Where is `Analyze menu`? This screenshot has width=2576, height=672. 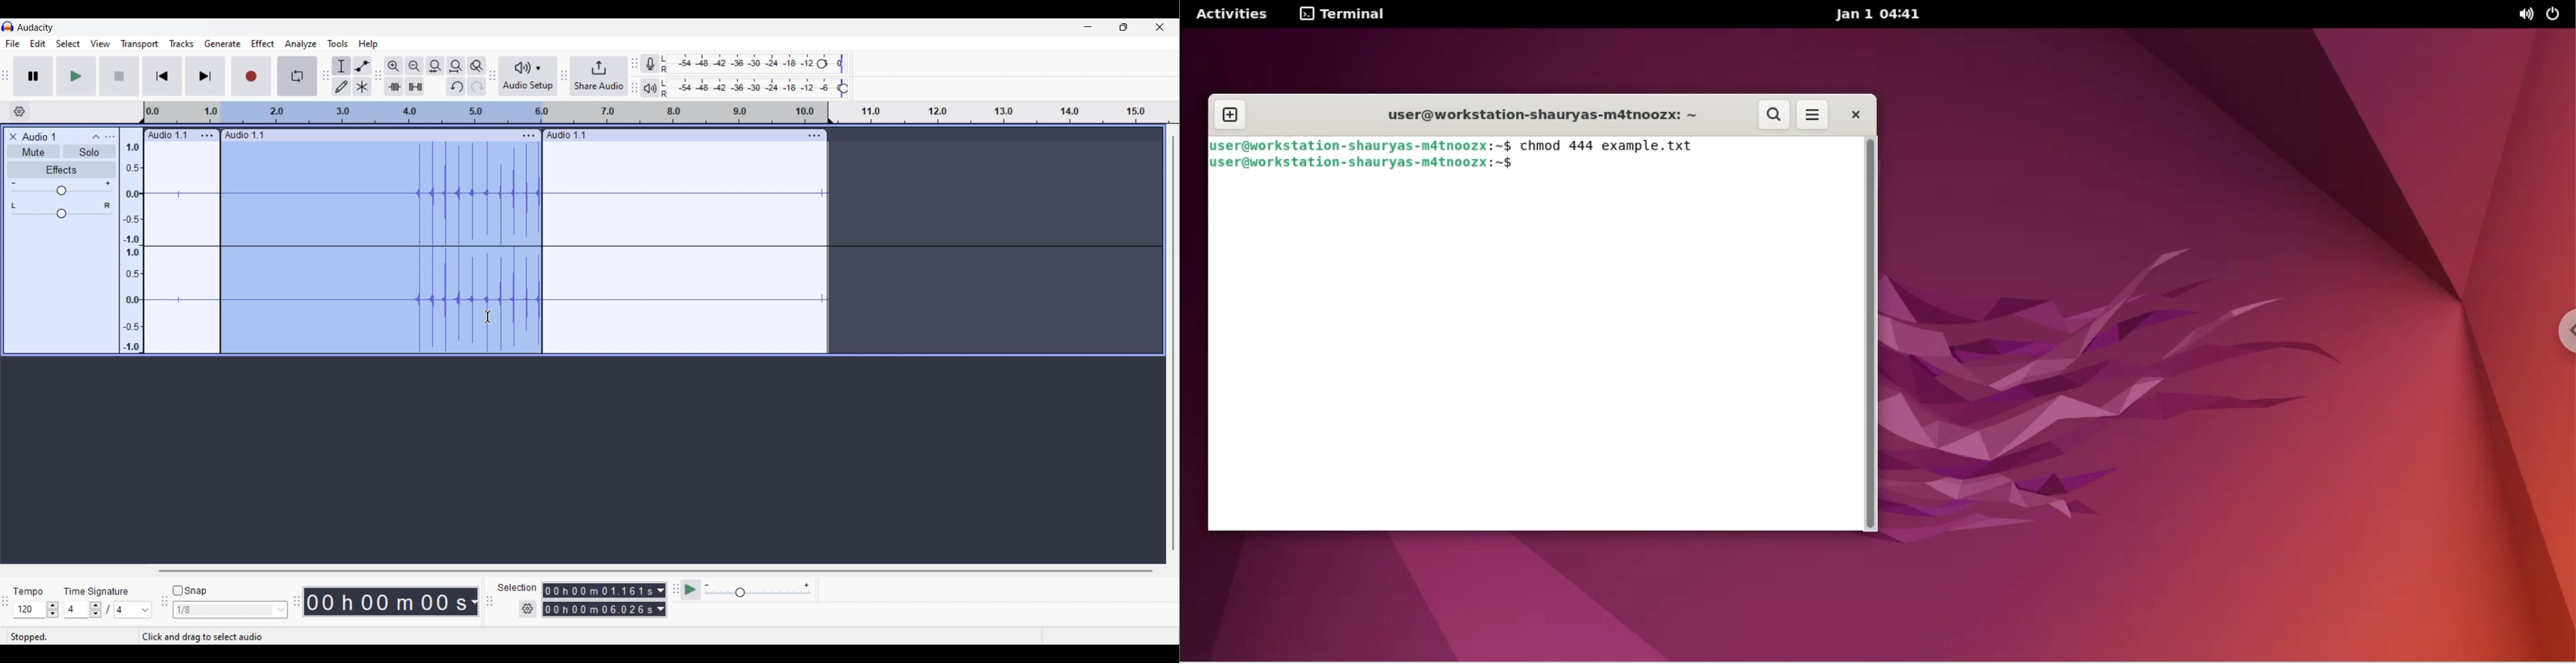 Analyze menu is located at coordinates (301, 44).